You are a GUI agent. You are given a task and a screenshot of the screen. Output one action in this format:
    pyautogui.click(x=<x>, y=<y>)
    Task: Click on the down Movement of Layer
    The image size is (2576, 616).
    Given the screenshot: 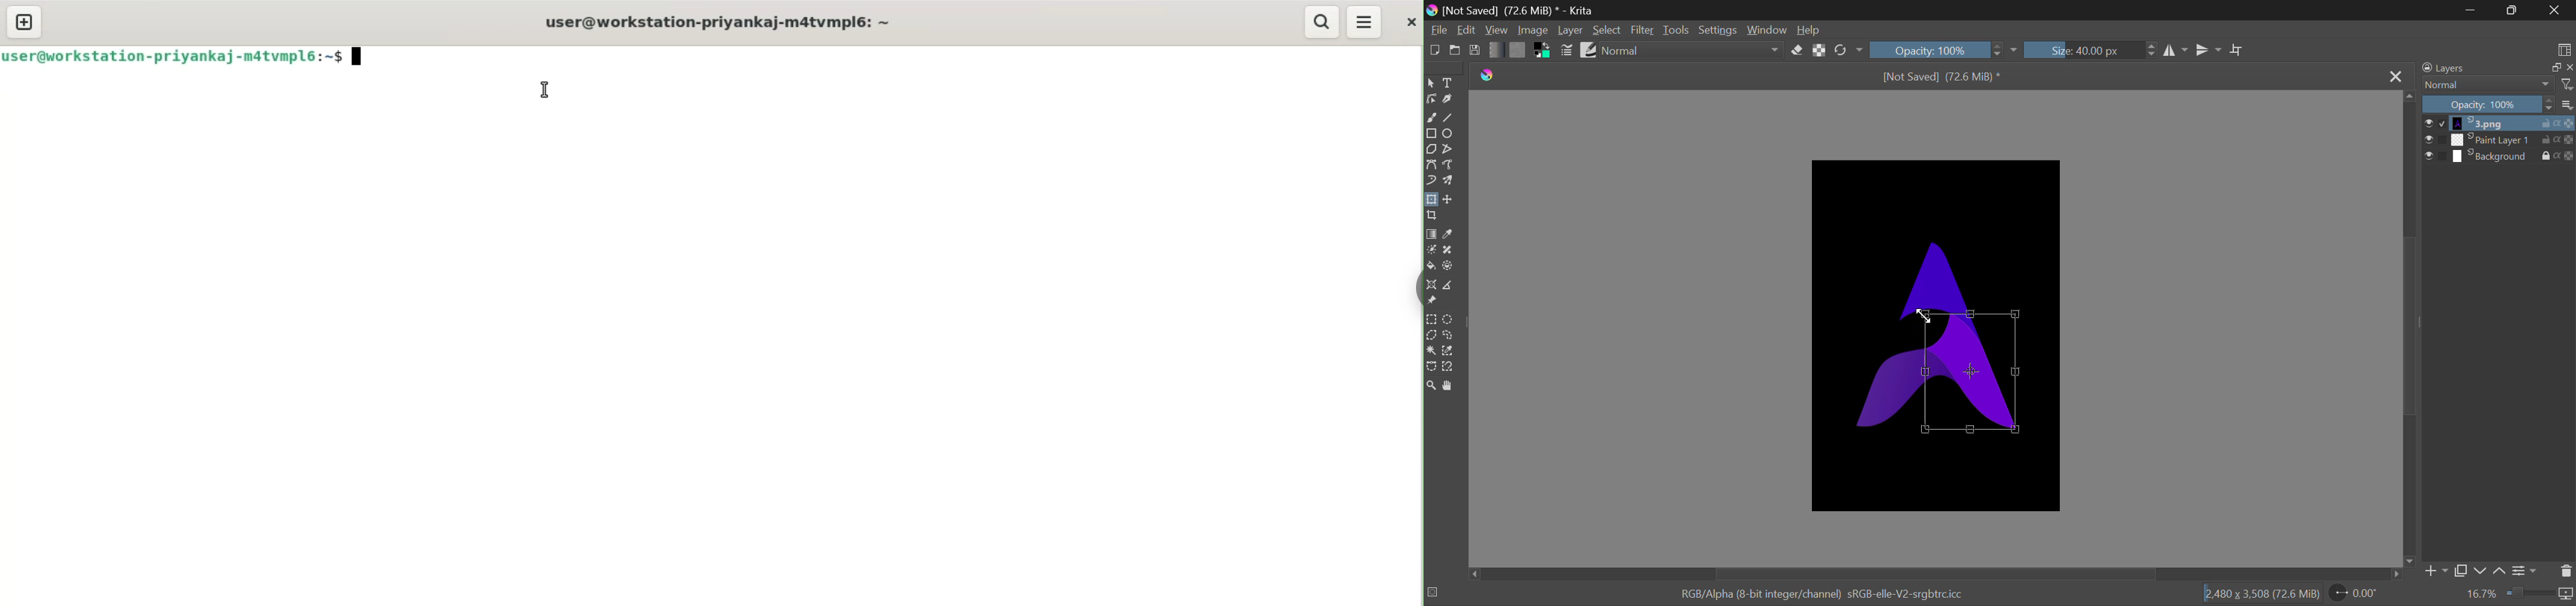 What is the action you would take?
    pyautogui.click(x=2482, y=571)
    